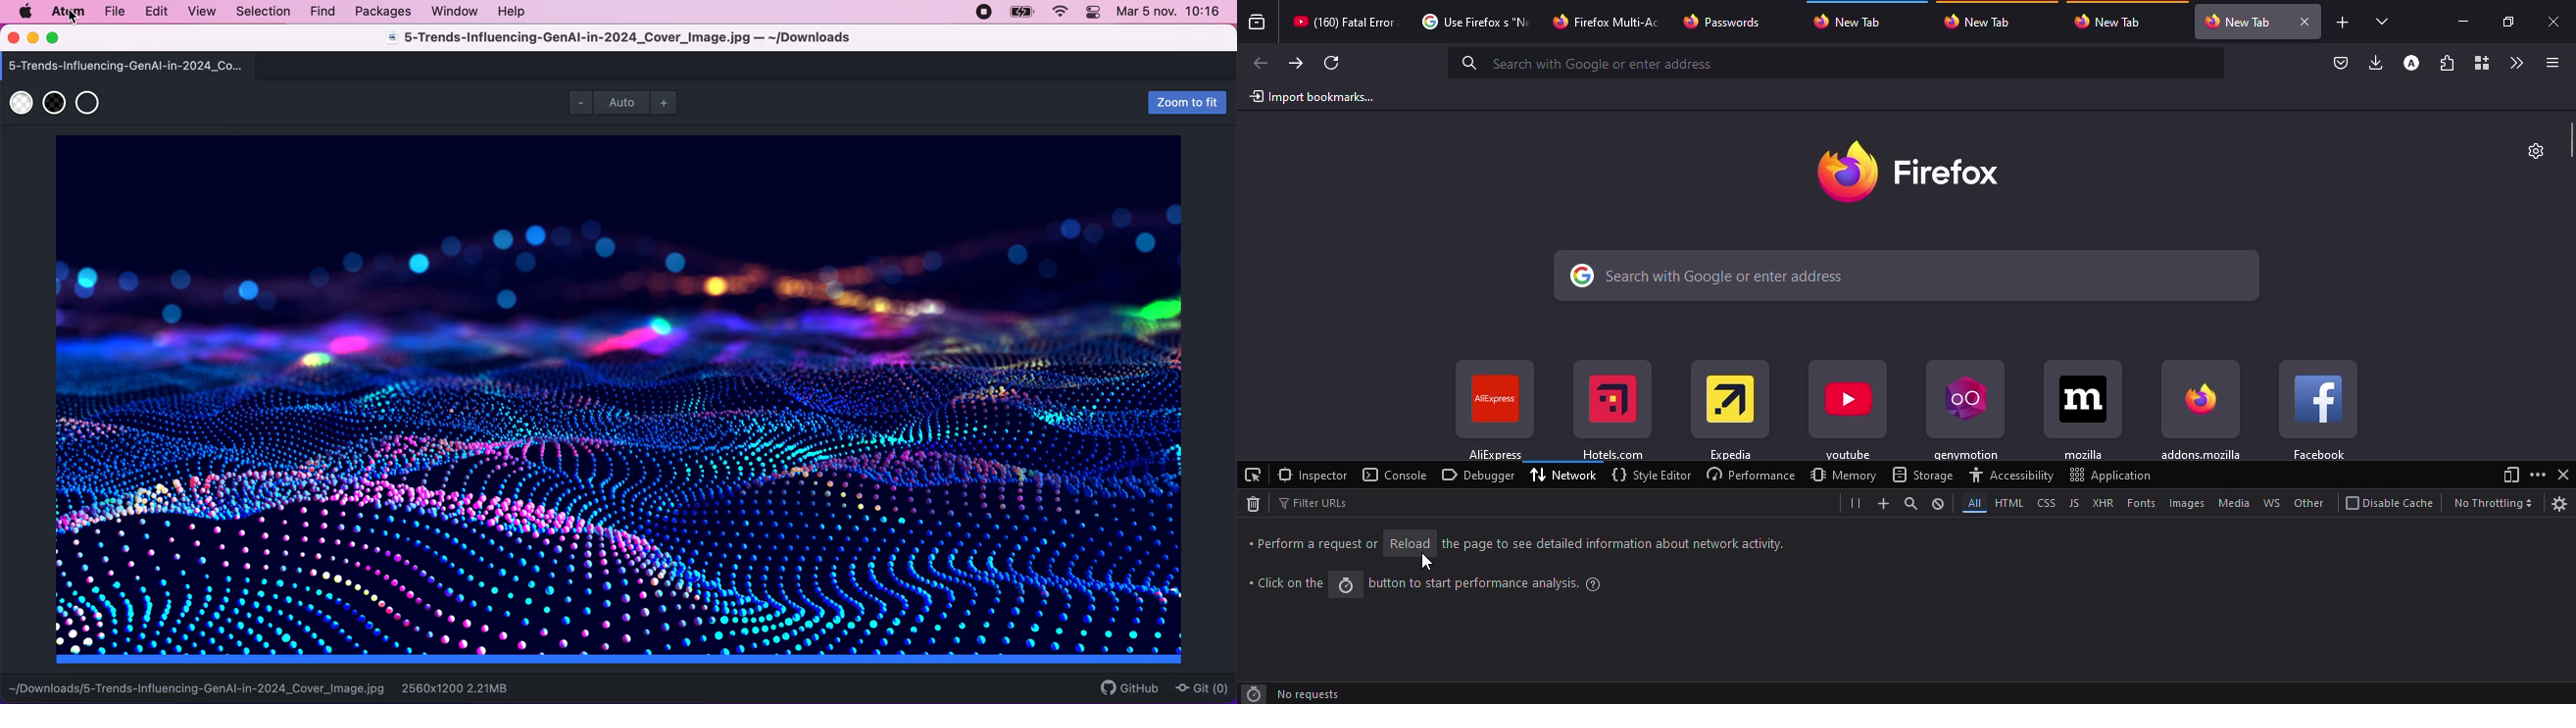  What do you see at coordinates (2514, 64) in the screenshot?
I see `more tools` at bounding box center [2514, 64].